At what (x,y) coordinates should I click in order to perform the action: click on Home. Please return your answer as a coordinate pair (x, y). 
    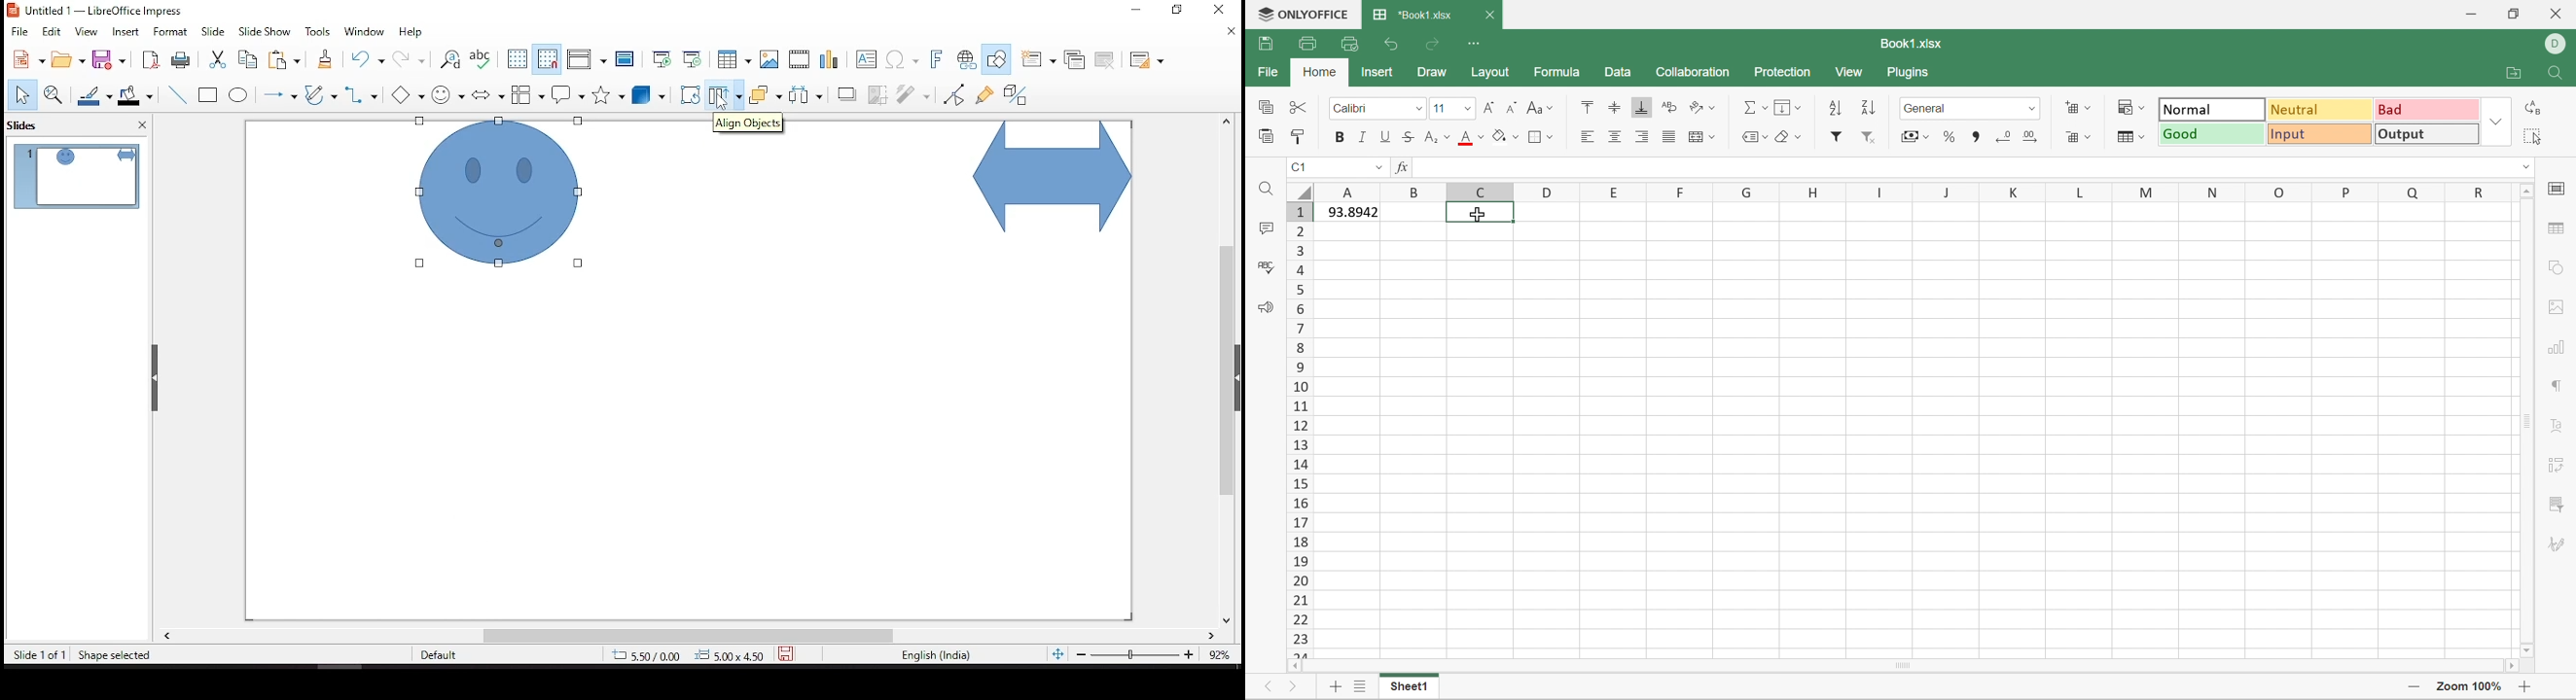
    Looking at the image, I should click on (1319, 71).